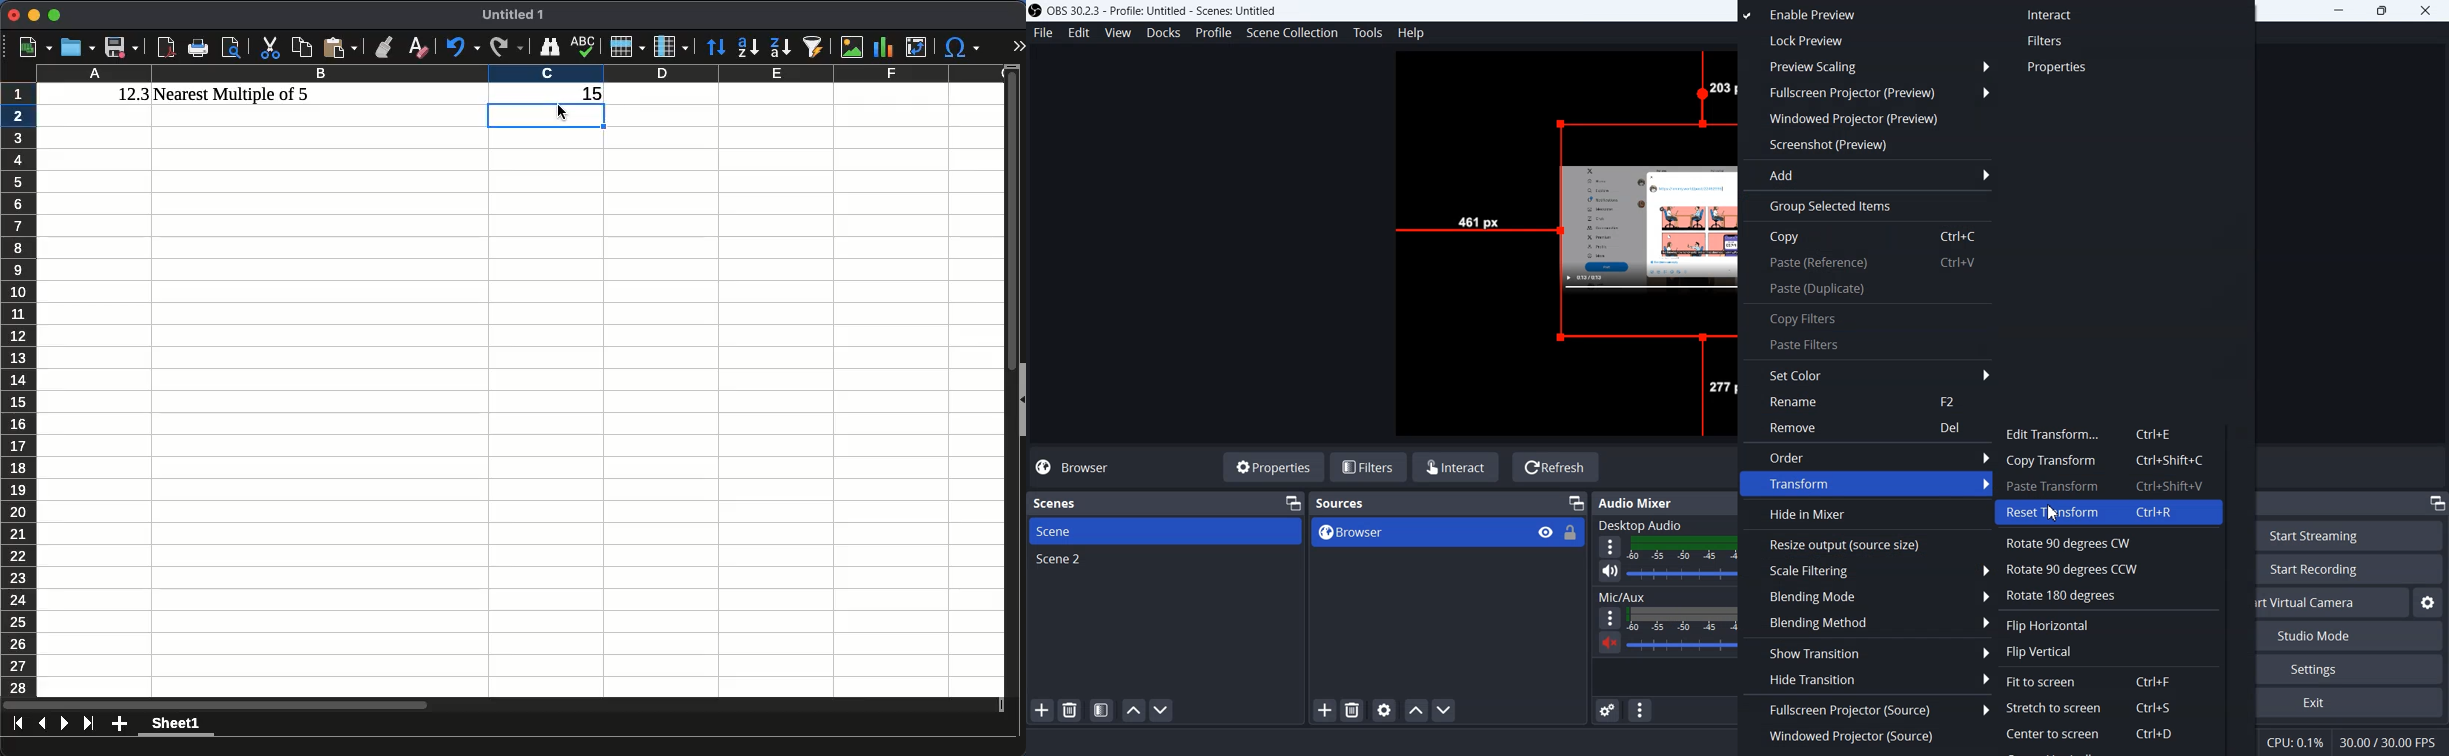  I want to click on Minimize, so click(2436, 503).